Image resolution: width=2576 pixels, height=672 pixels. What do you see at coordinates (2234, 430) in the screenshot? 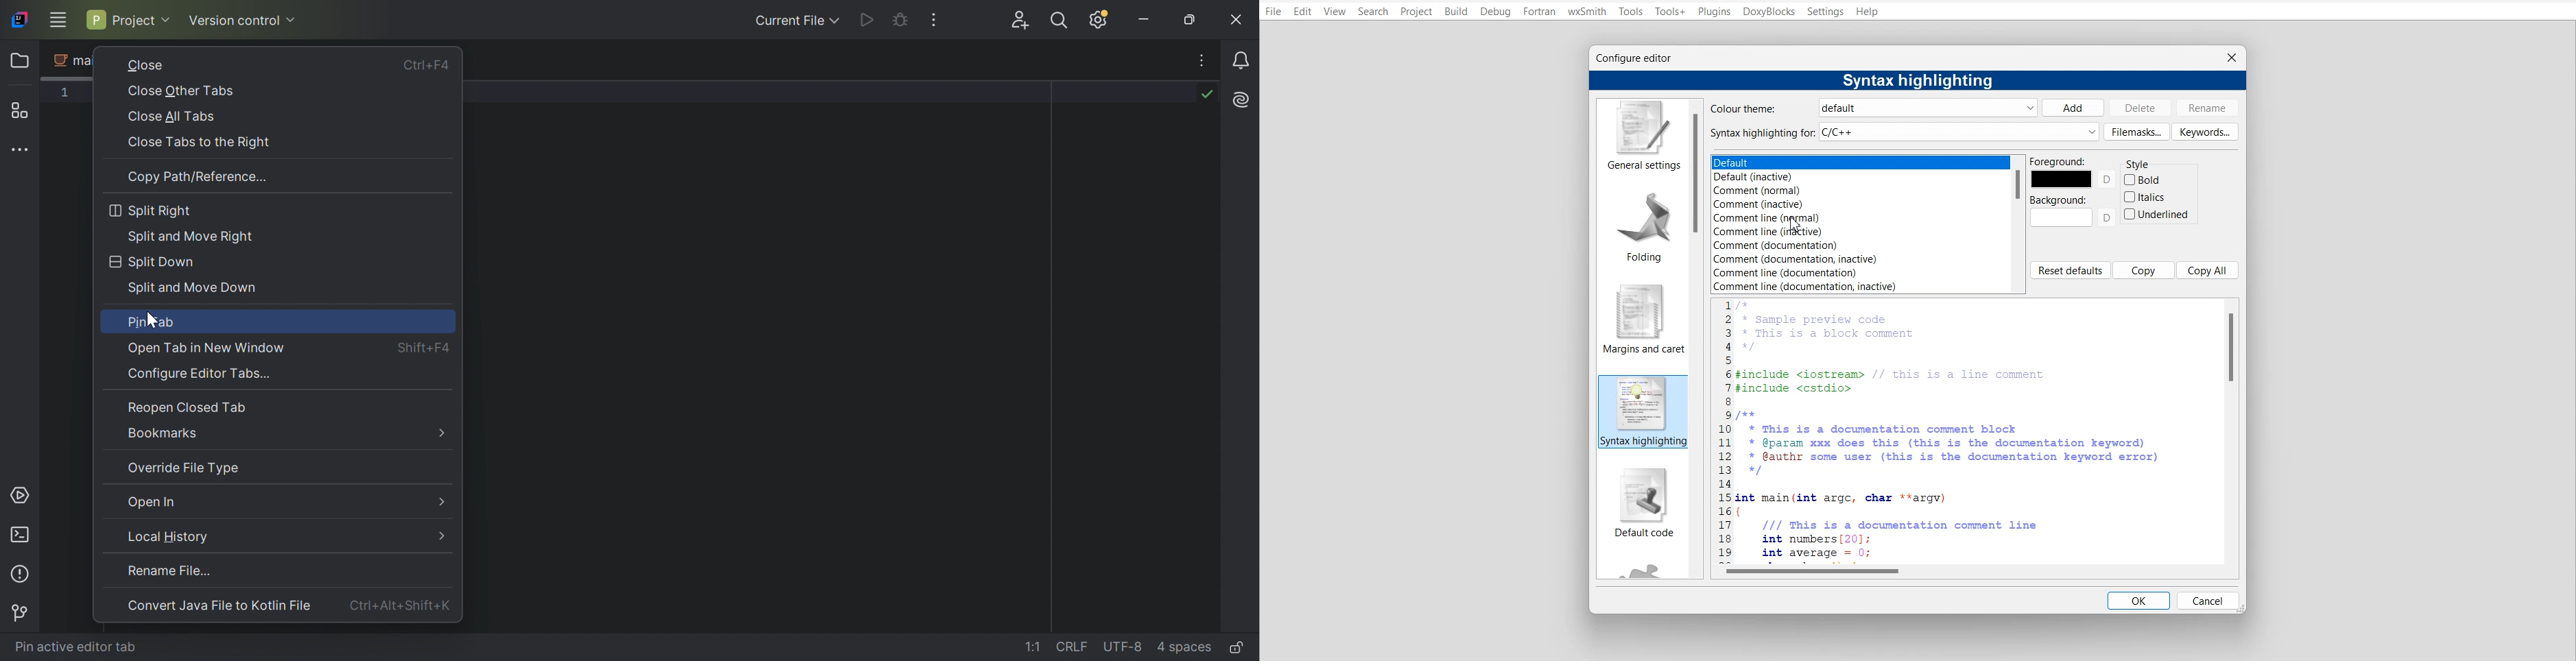
I see `Vertical scroll bar` at bounding box center [2234, 430].